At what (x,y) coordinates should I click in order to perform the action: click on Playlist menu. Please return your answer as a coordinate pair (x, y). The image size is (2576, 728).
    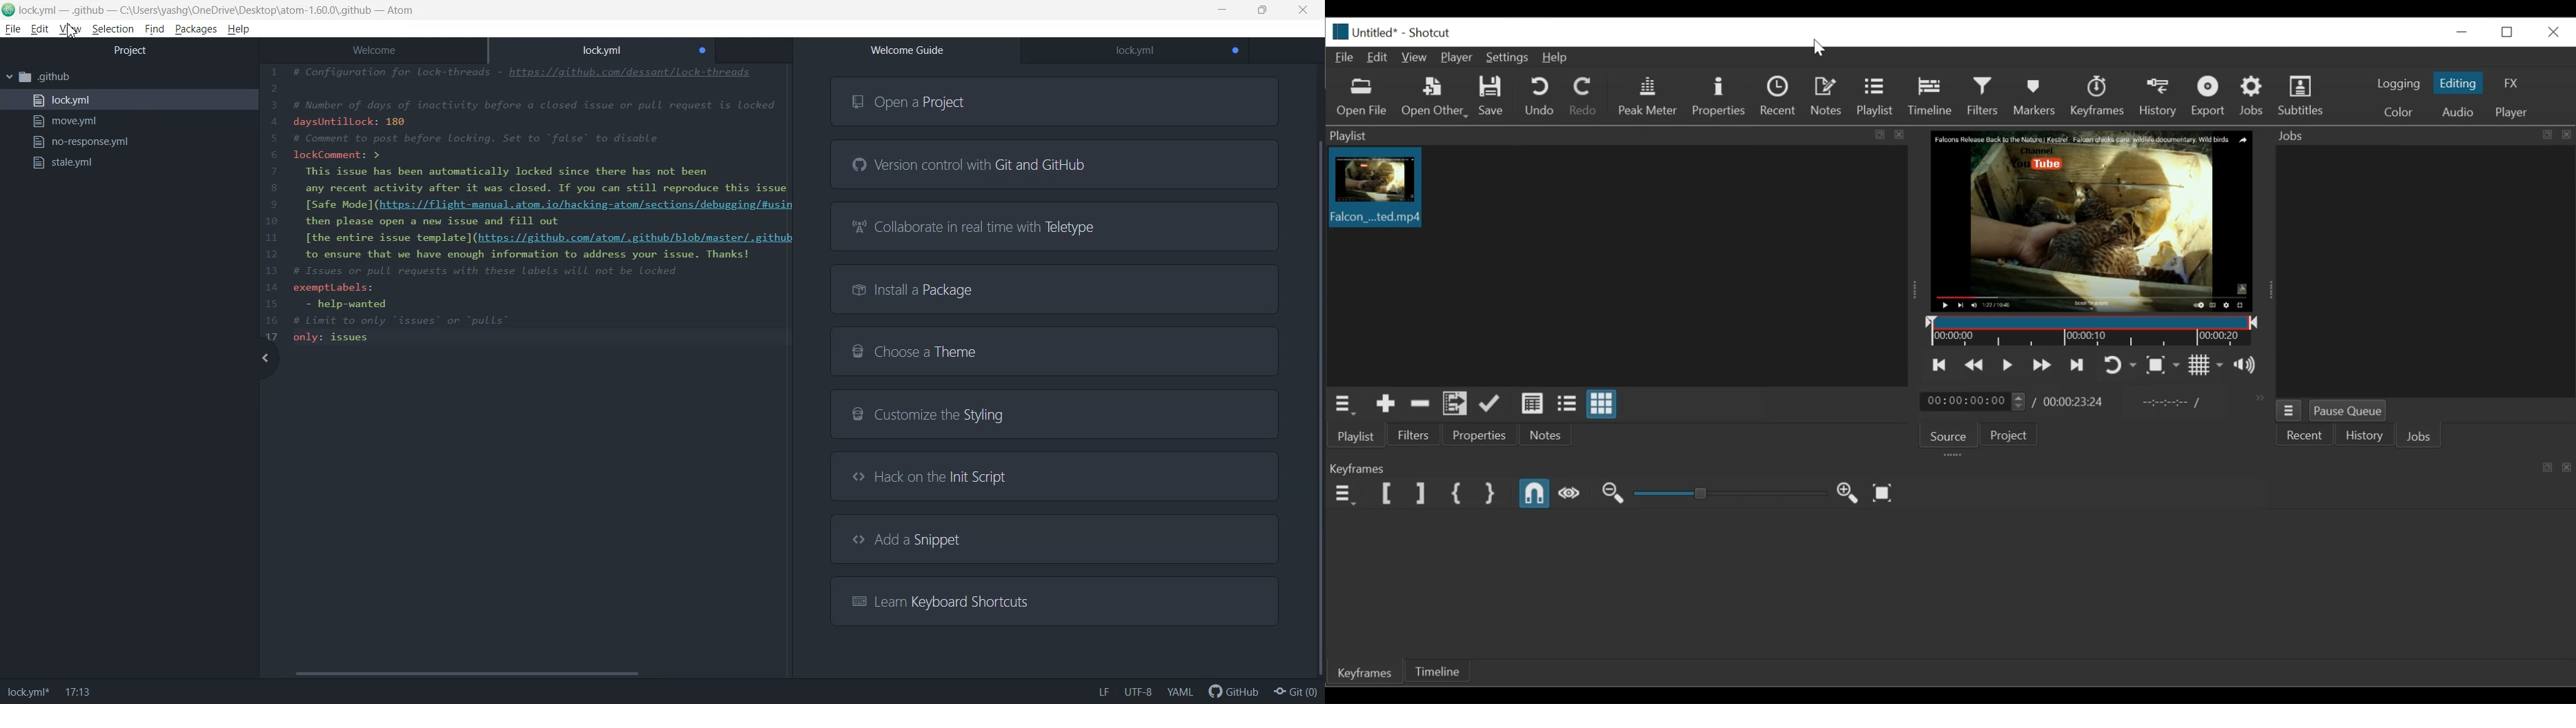
    Looking at the image, I should click on (1612, 136).